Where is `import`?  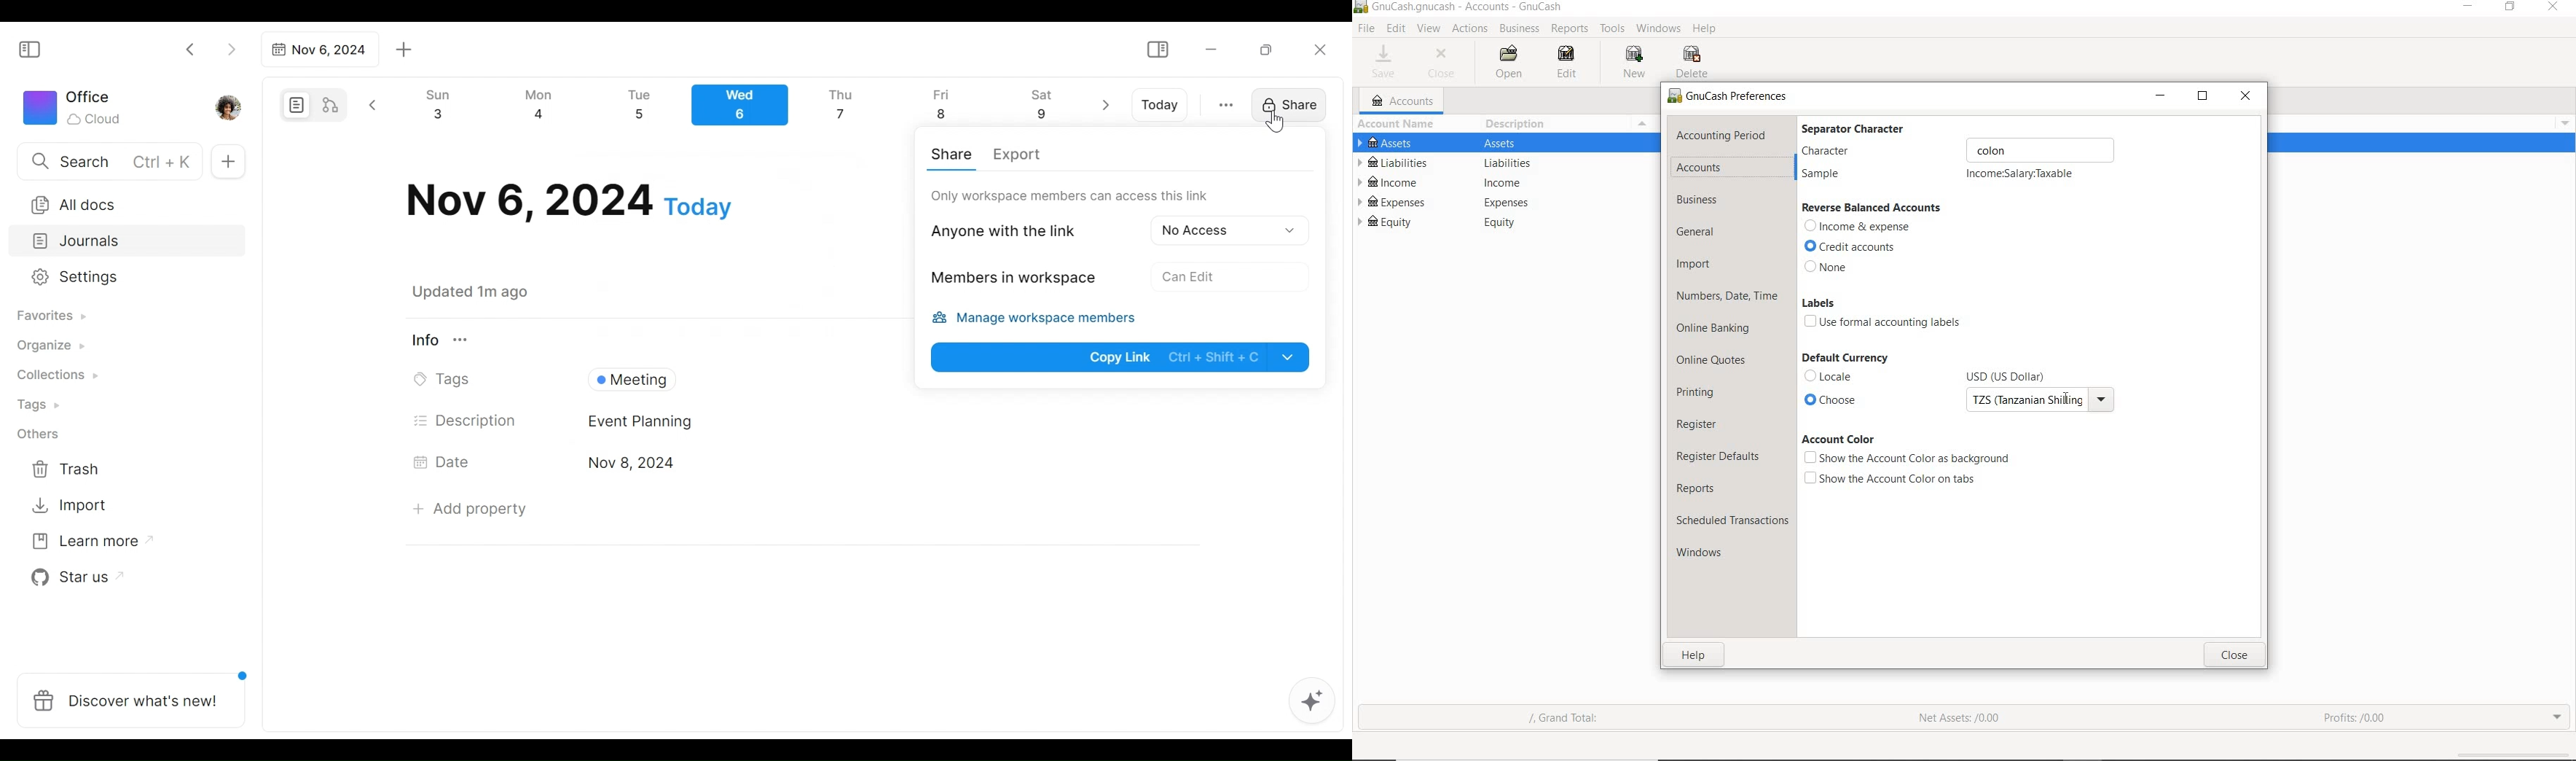
import is located at coordinates (1695, 265).